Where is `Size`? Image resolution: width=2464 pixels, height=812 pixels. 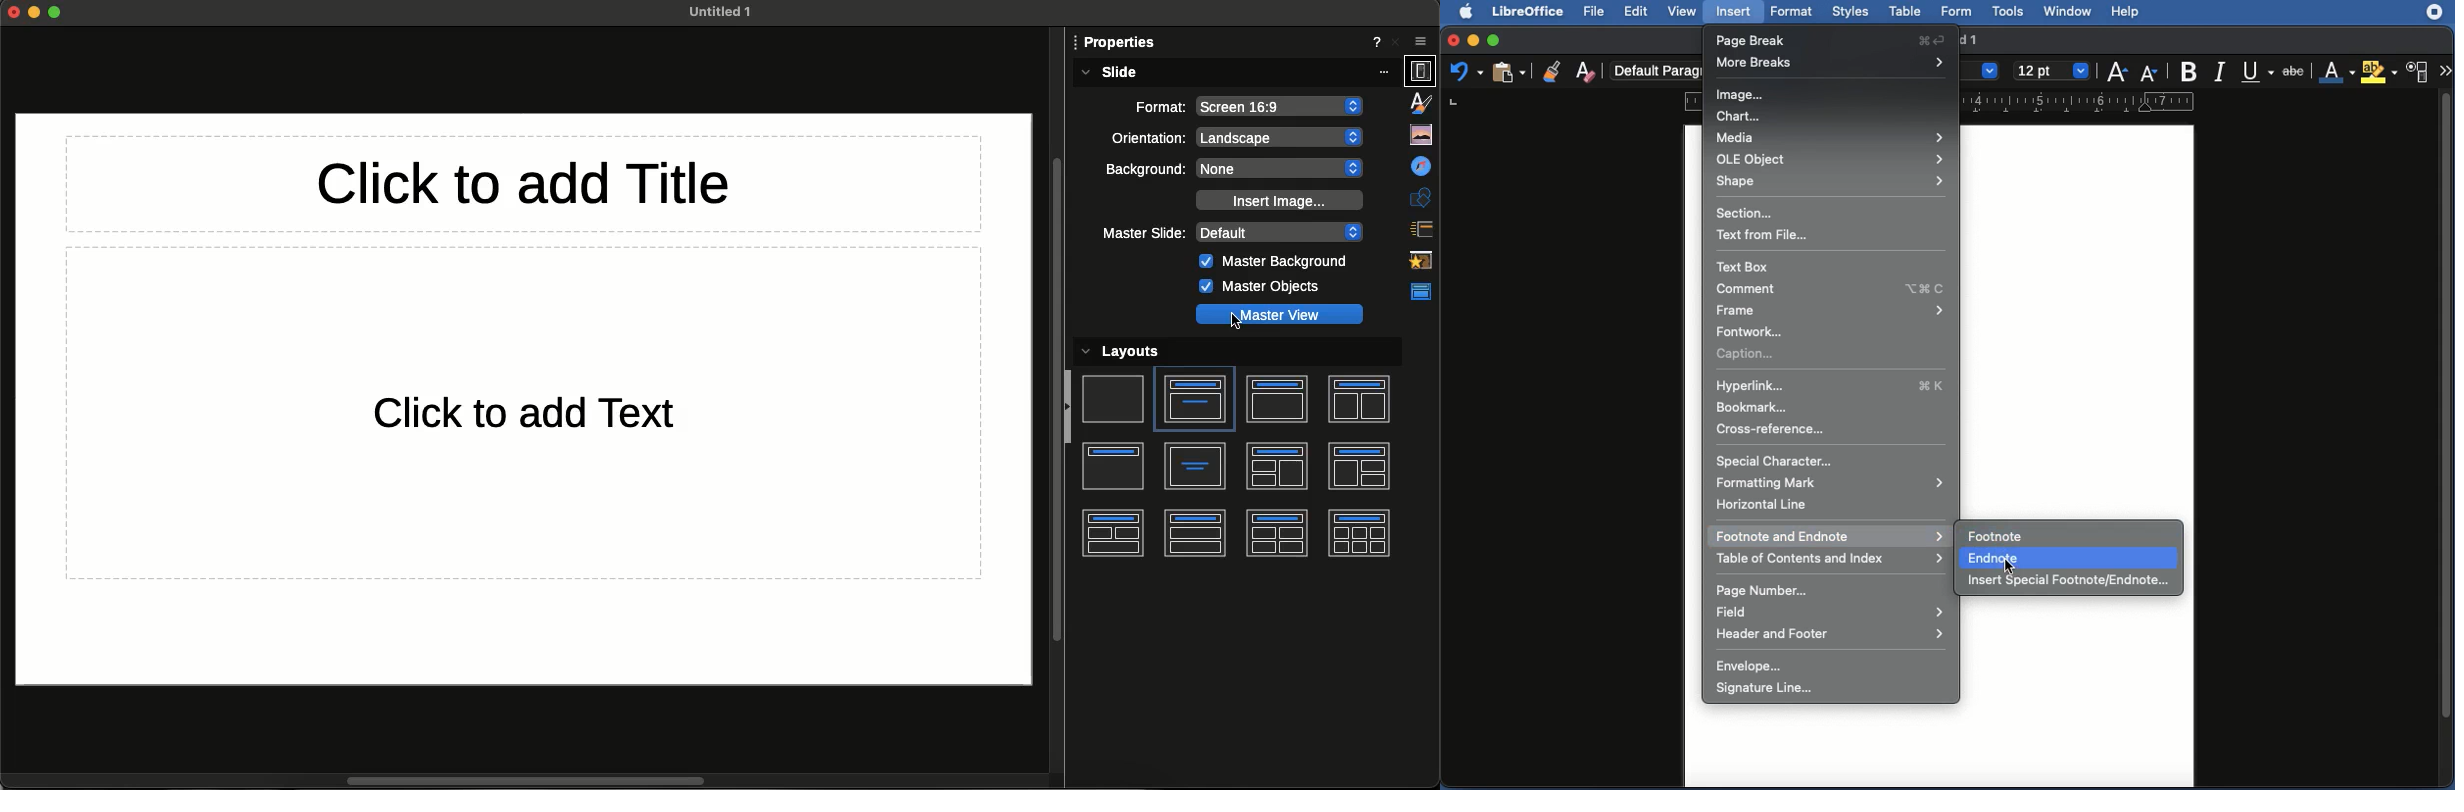
Size is located at coordinates (2054, 71).